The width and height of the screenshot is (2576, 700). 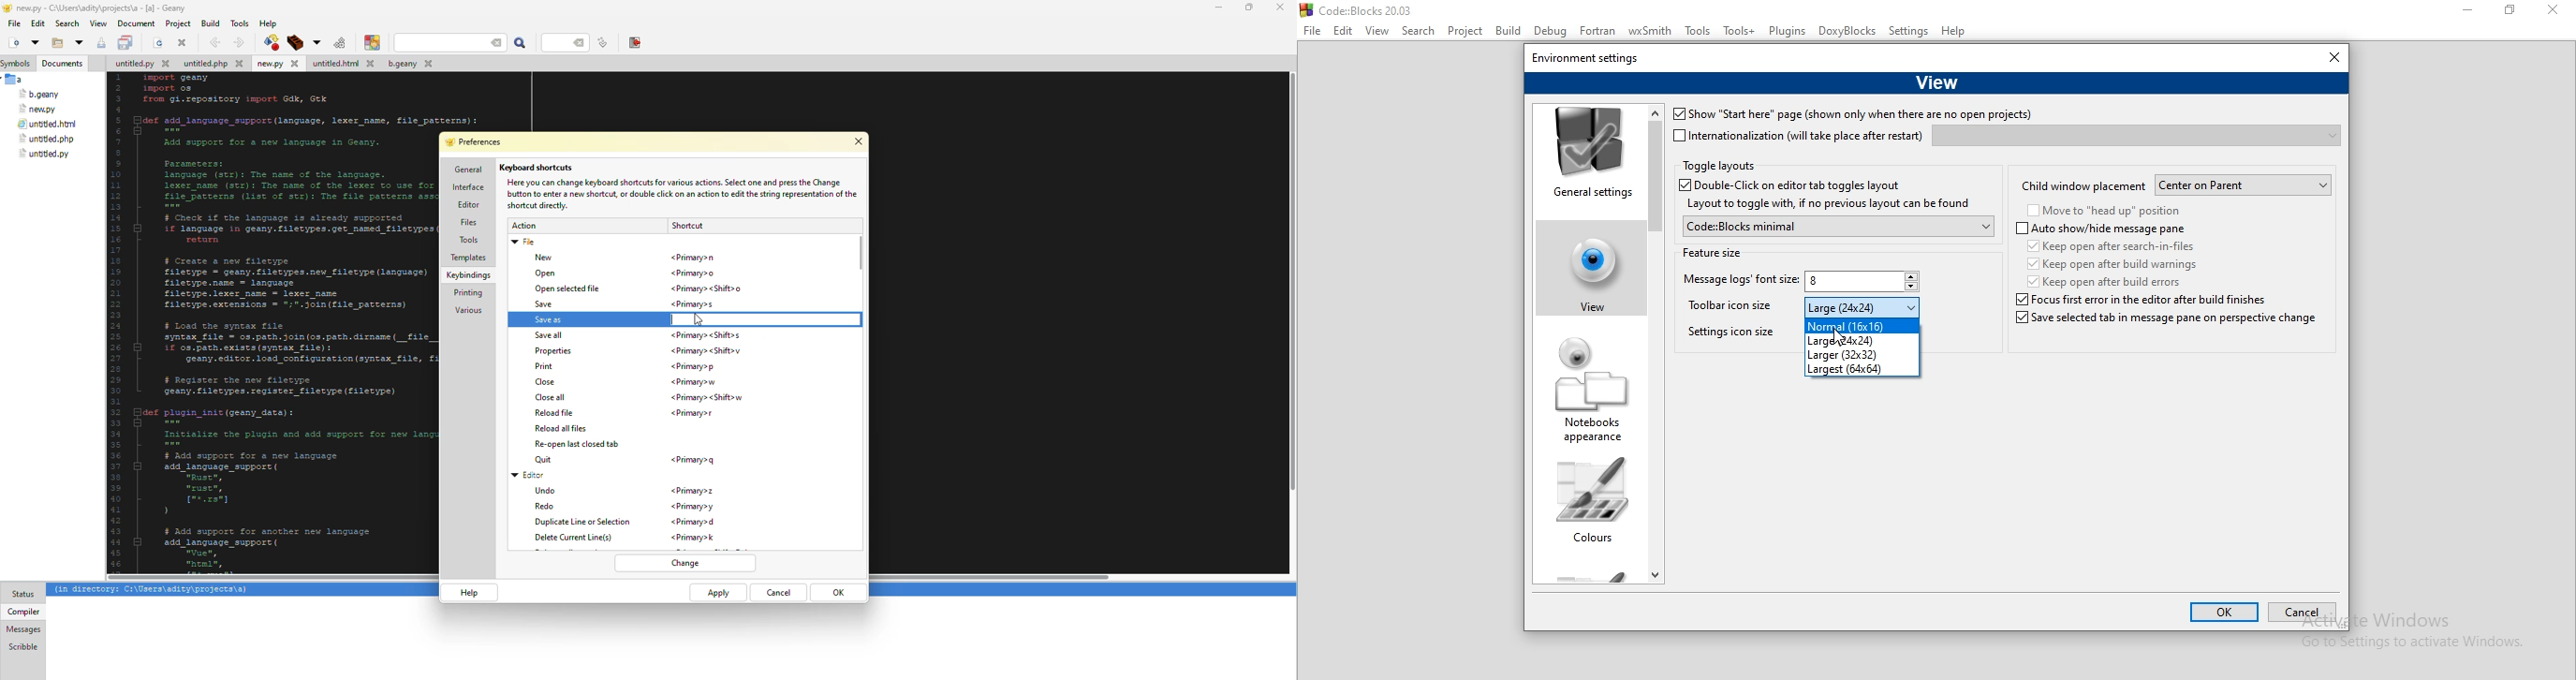 I want to click on 8, so click(x=1863, y=283).